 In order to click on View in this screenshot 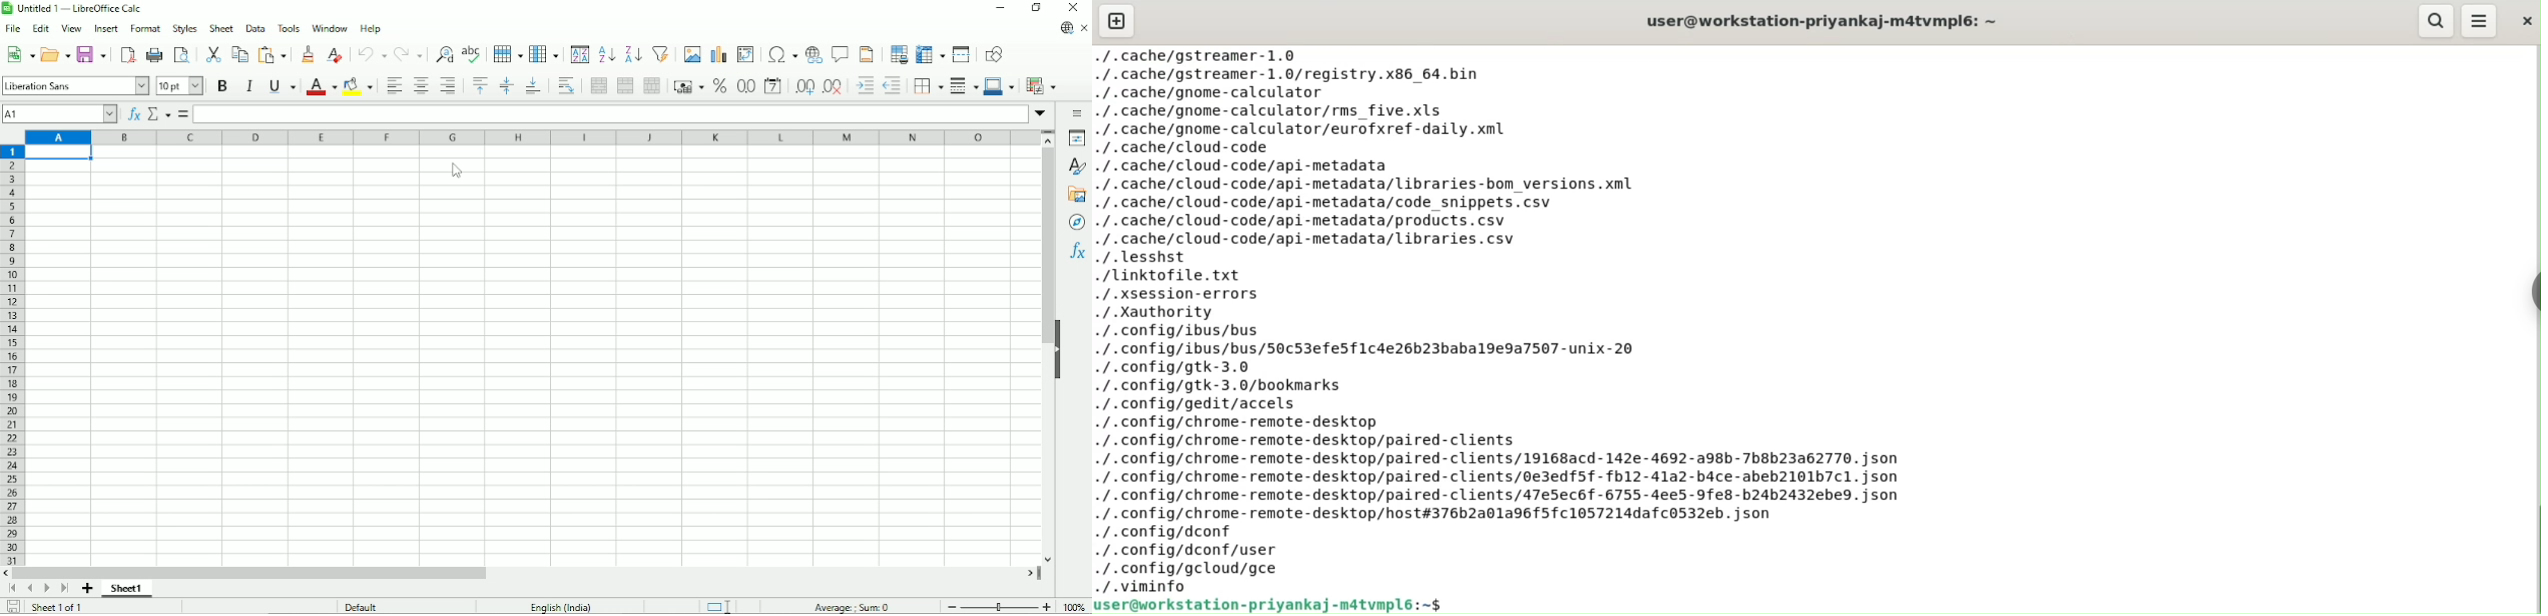, I will do `click(71, 29)`.